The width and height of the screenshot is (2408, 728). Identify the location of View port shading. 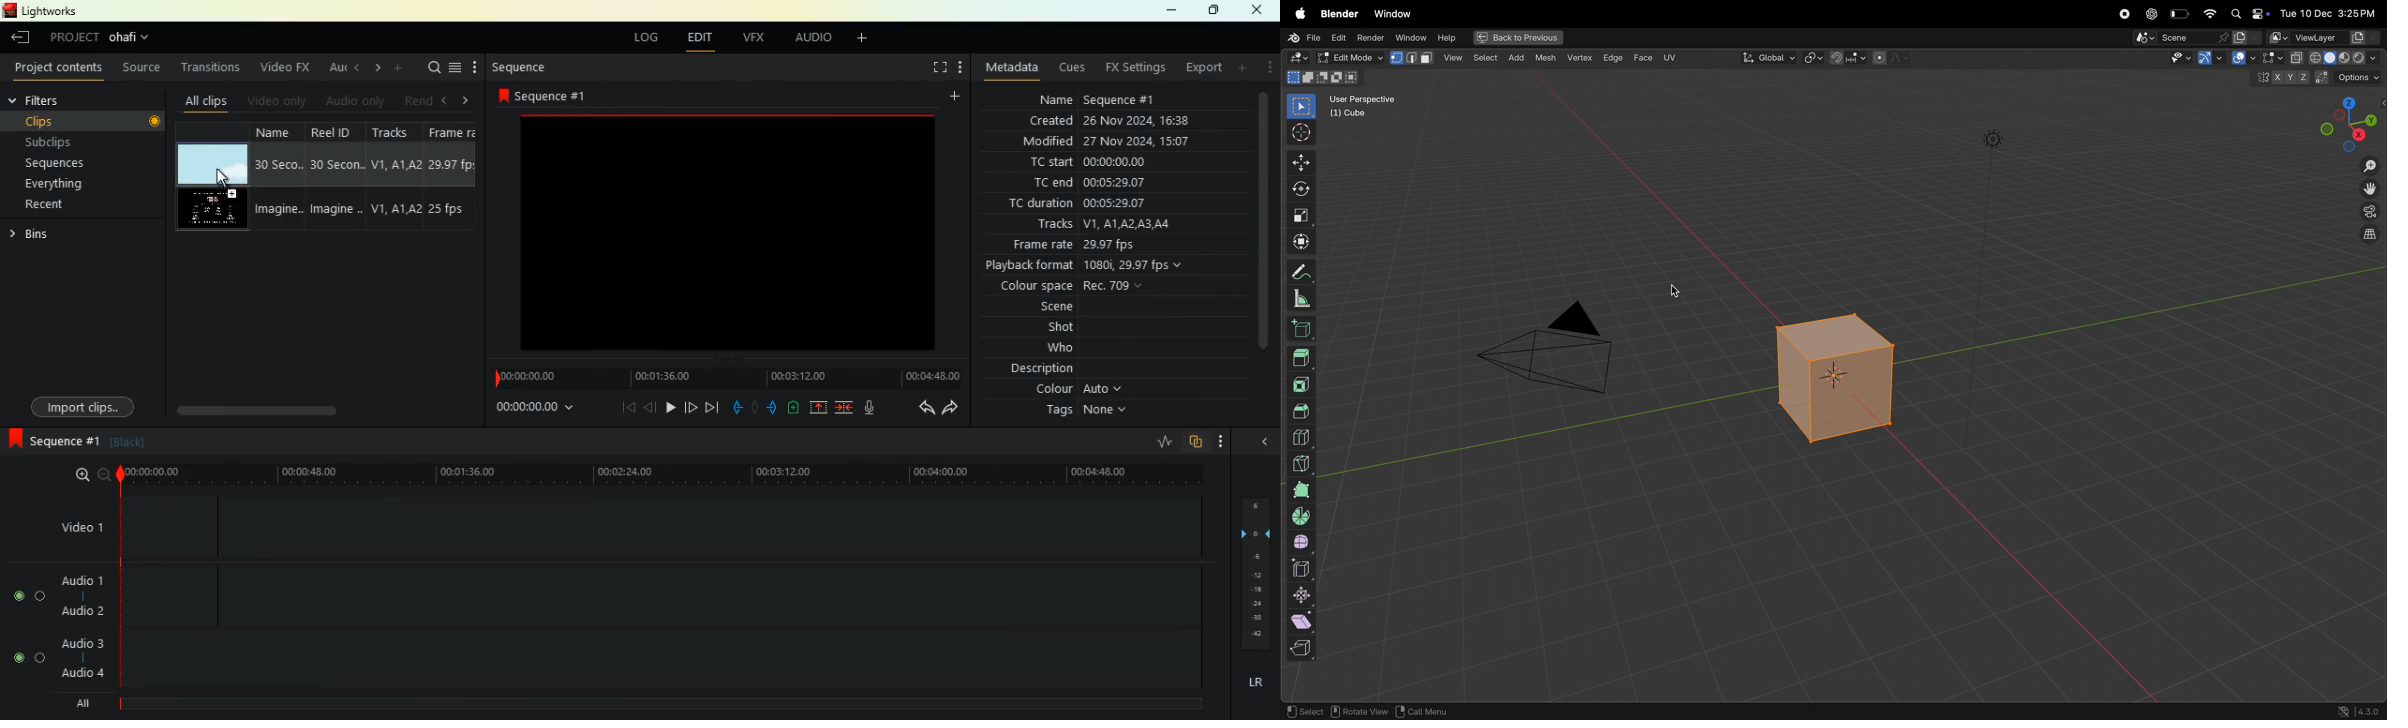
(2335, 57).